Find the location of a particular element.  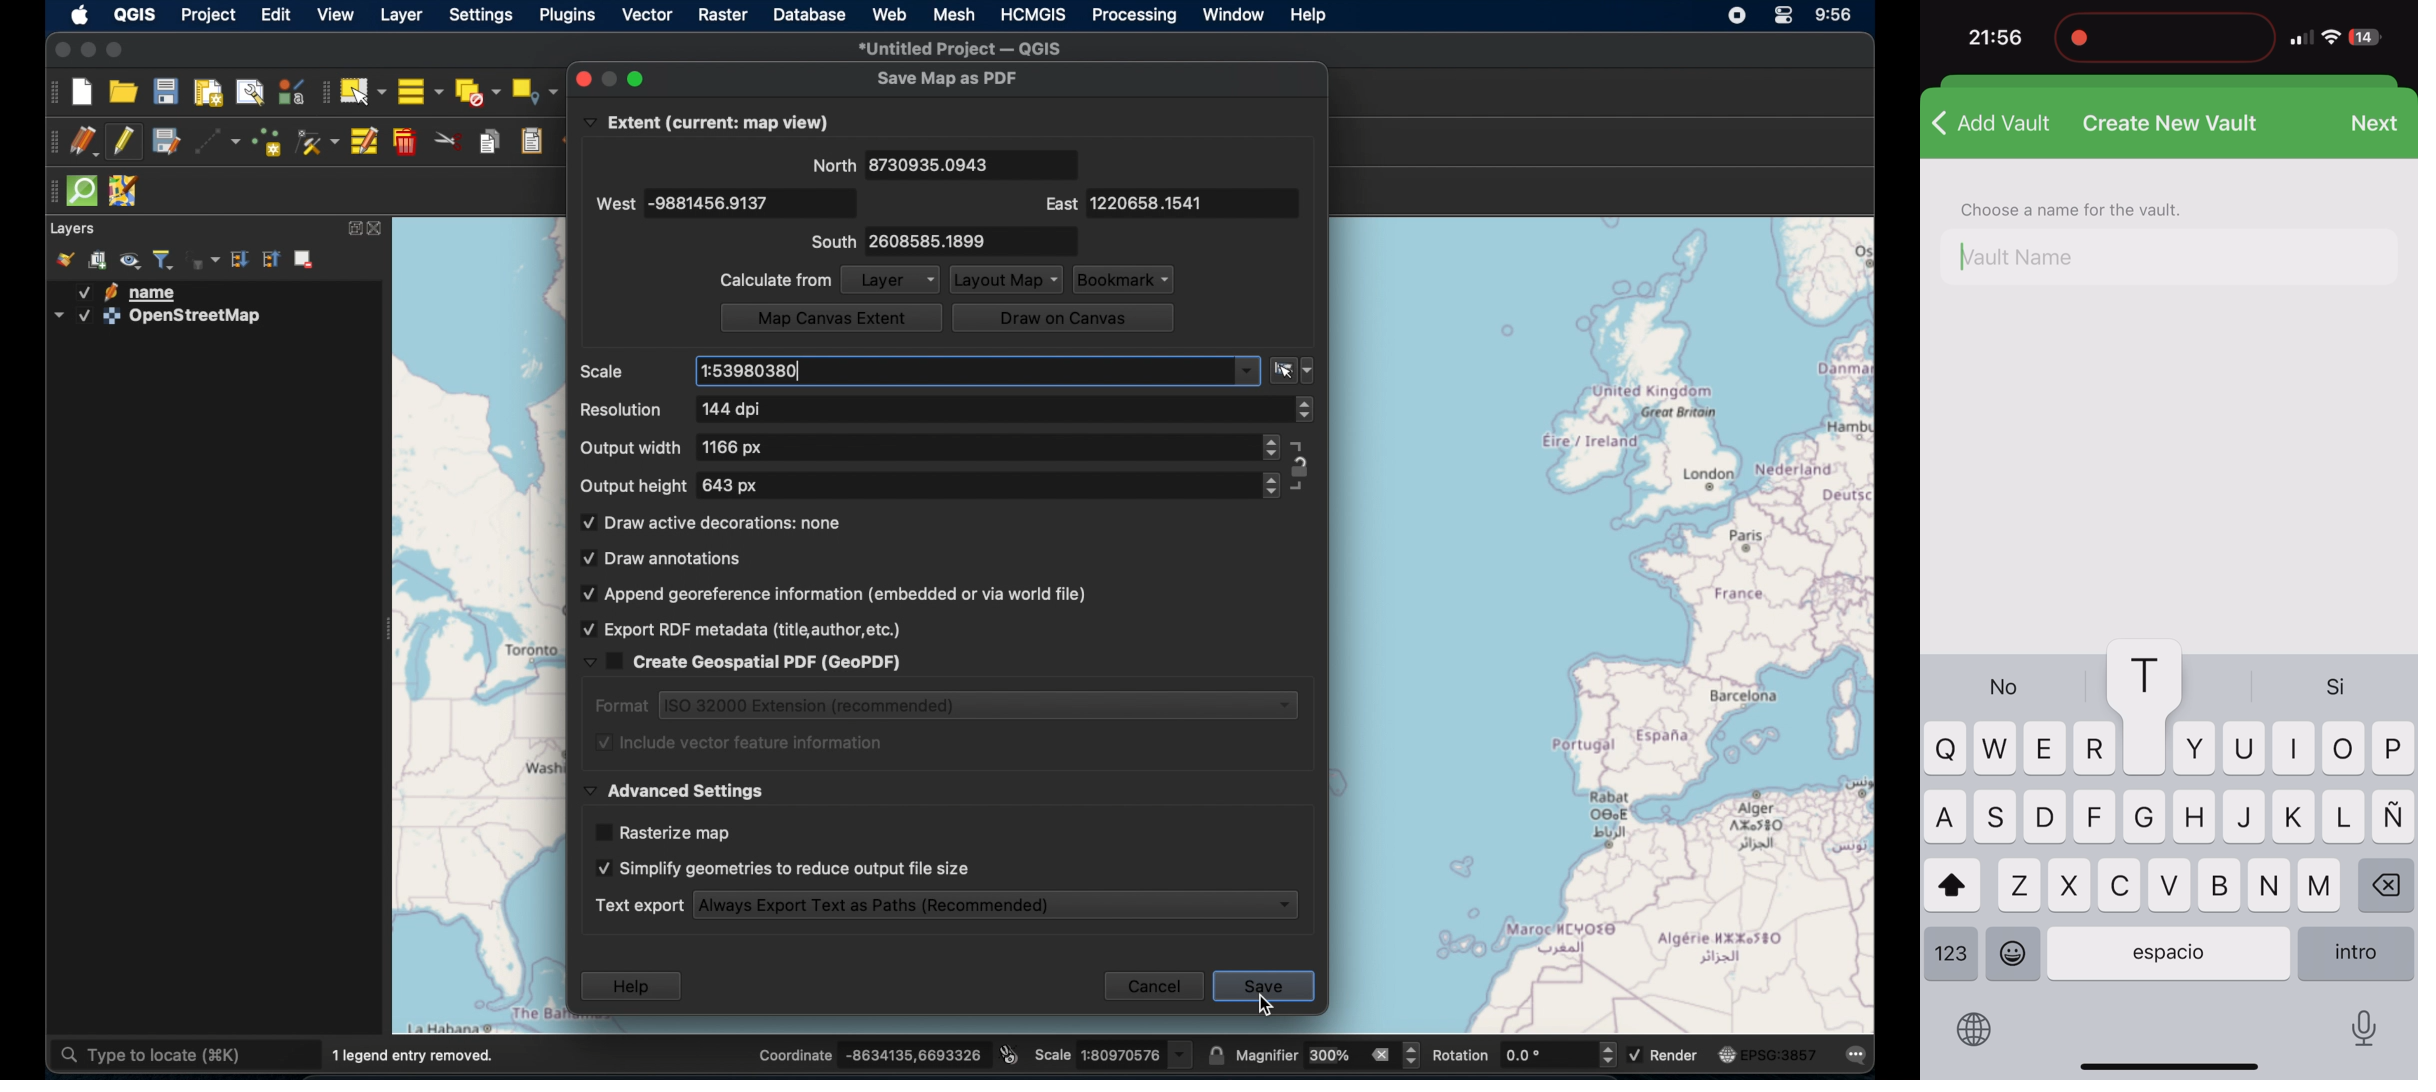

open project is located at coordinates (123, 93).